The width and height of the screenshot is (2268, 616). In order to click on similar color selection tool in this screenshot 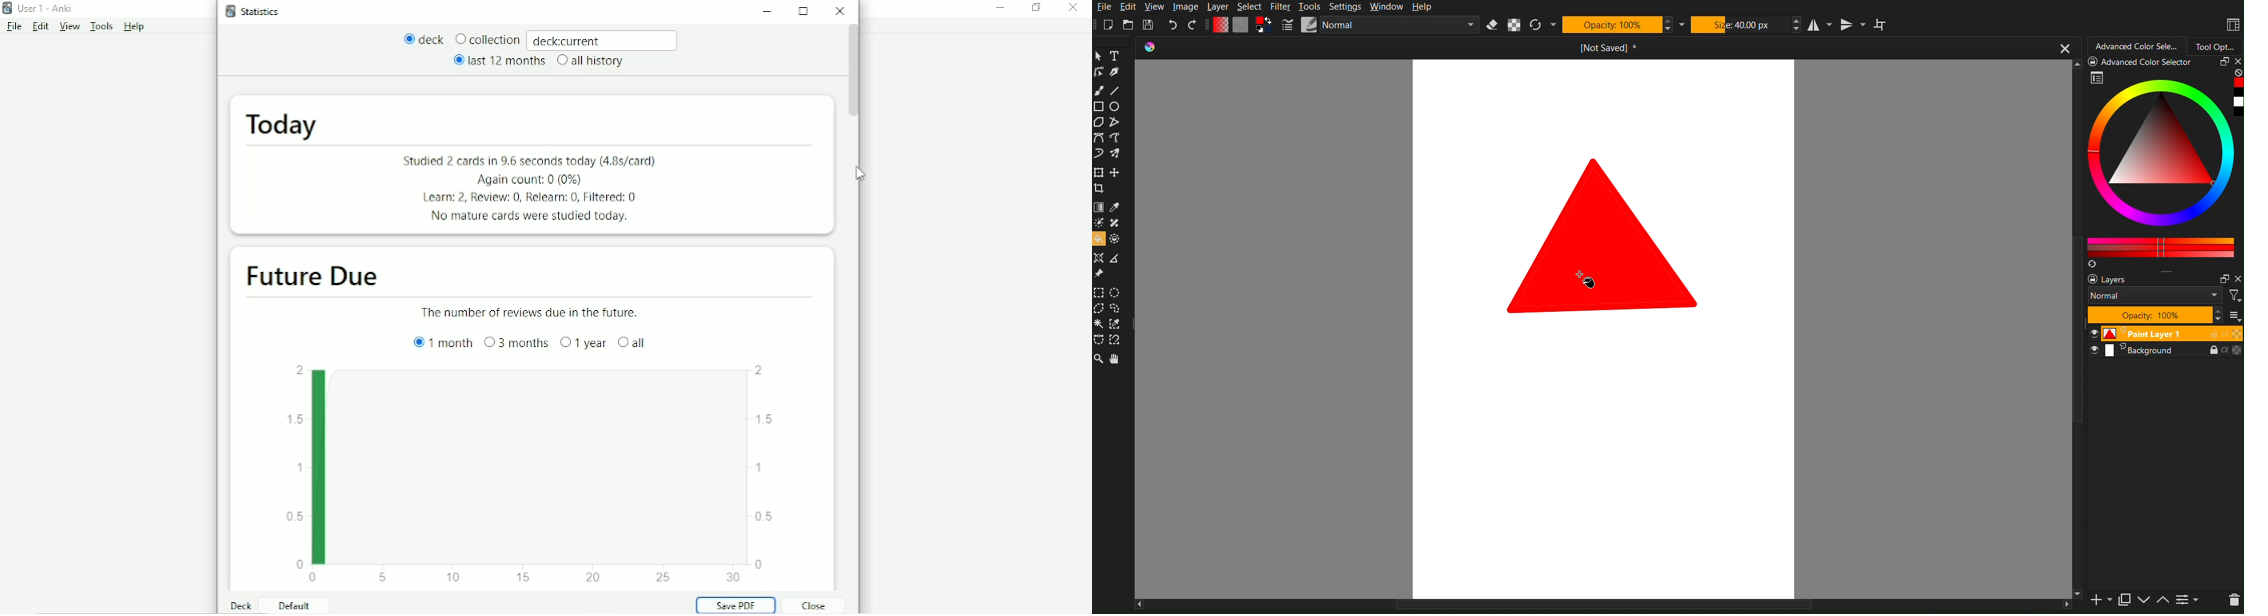, I will do `click(1117, 324)`.